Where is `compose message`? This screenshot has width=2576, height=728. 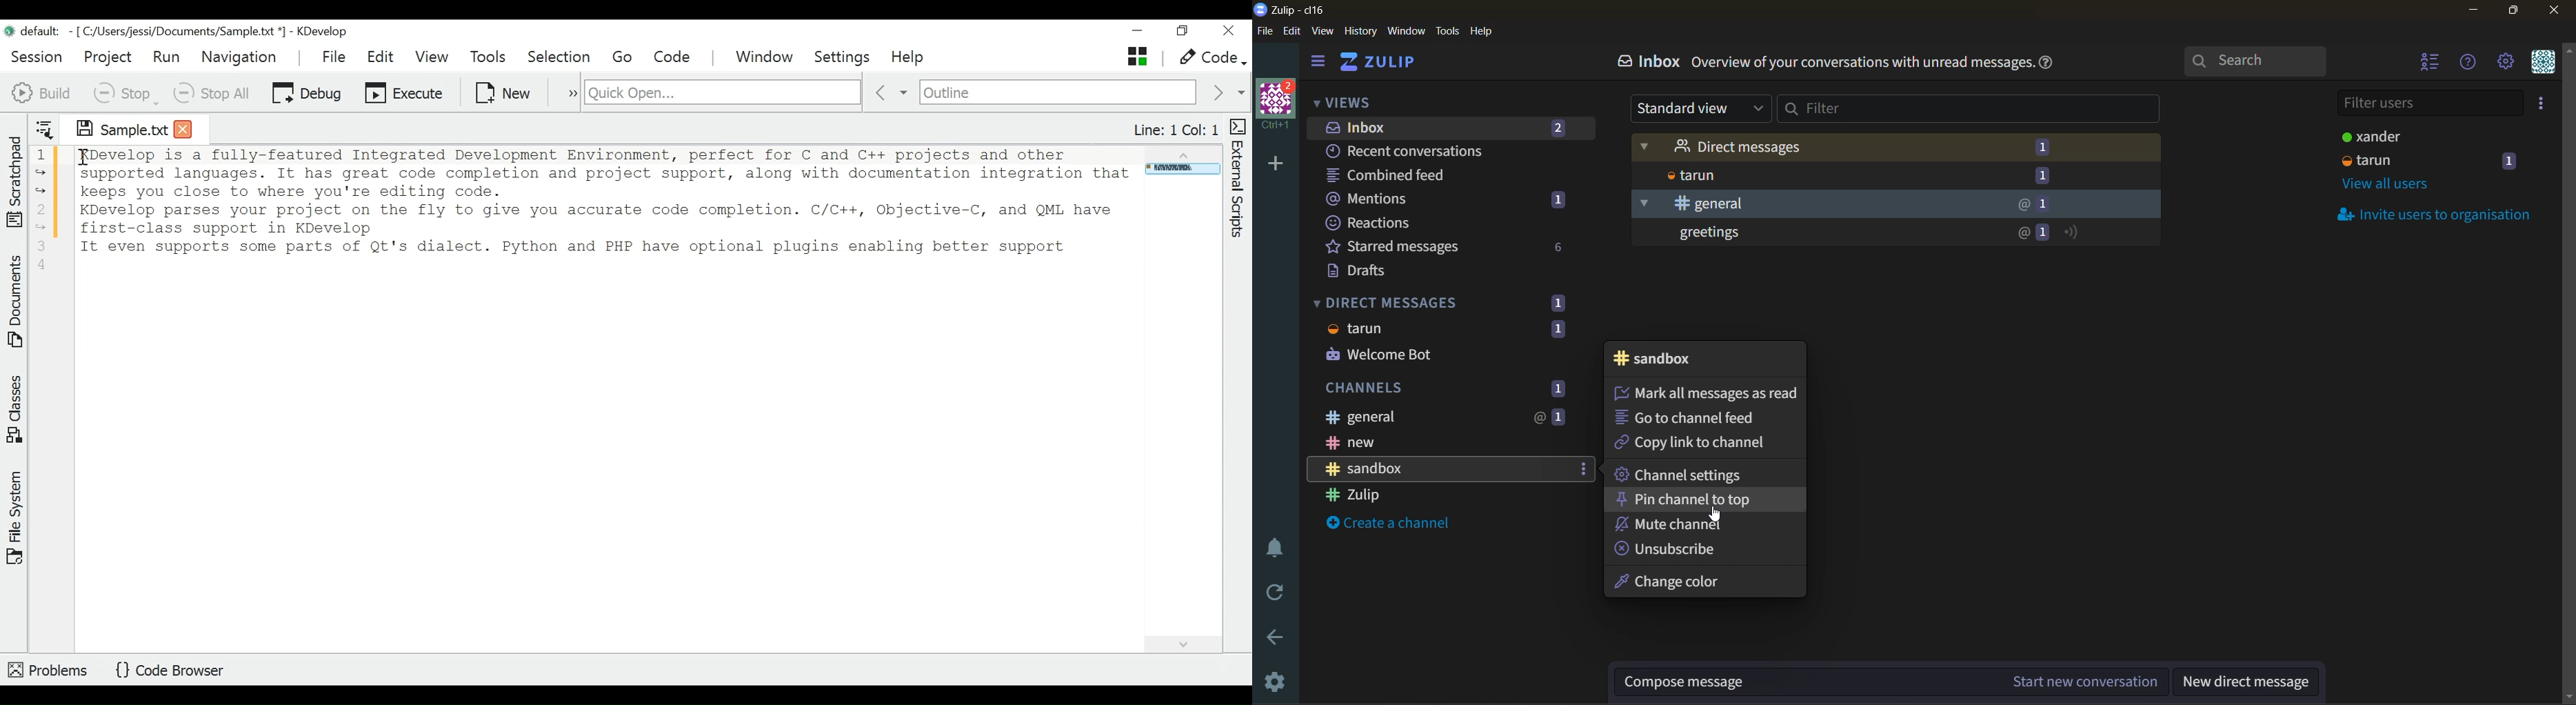
compose message is located at coordinates (1895, 680).